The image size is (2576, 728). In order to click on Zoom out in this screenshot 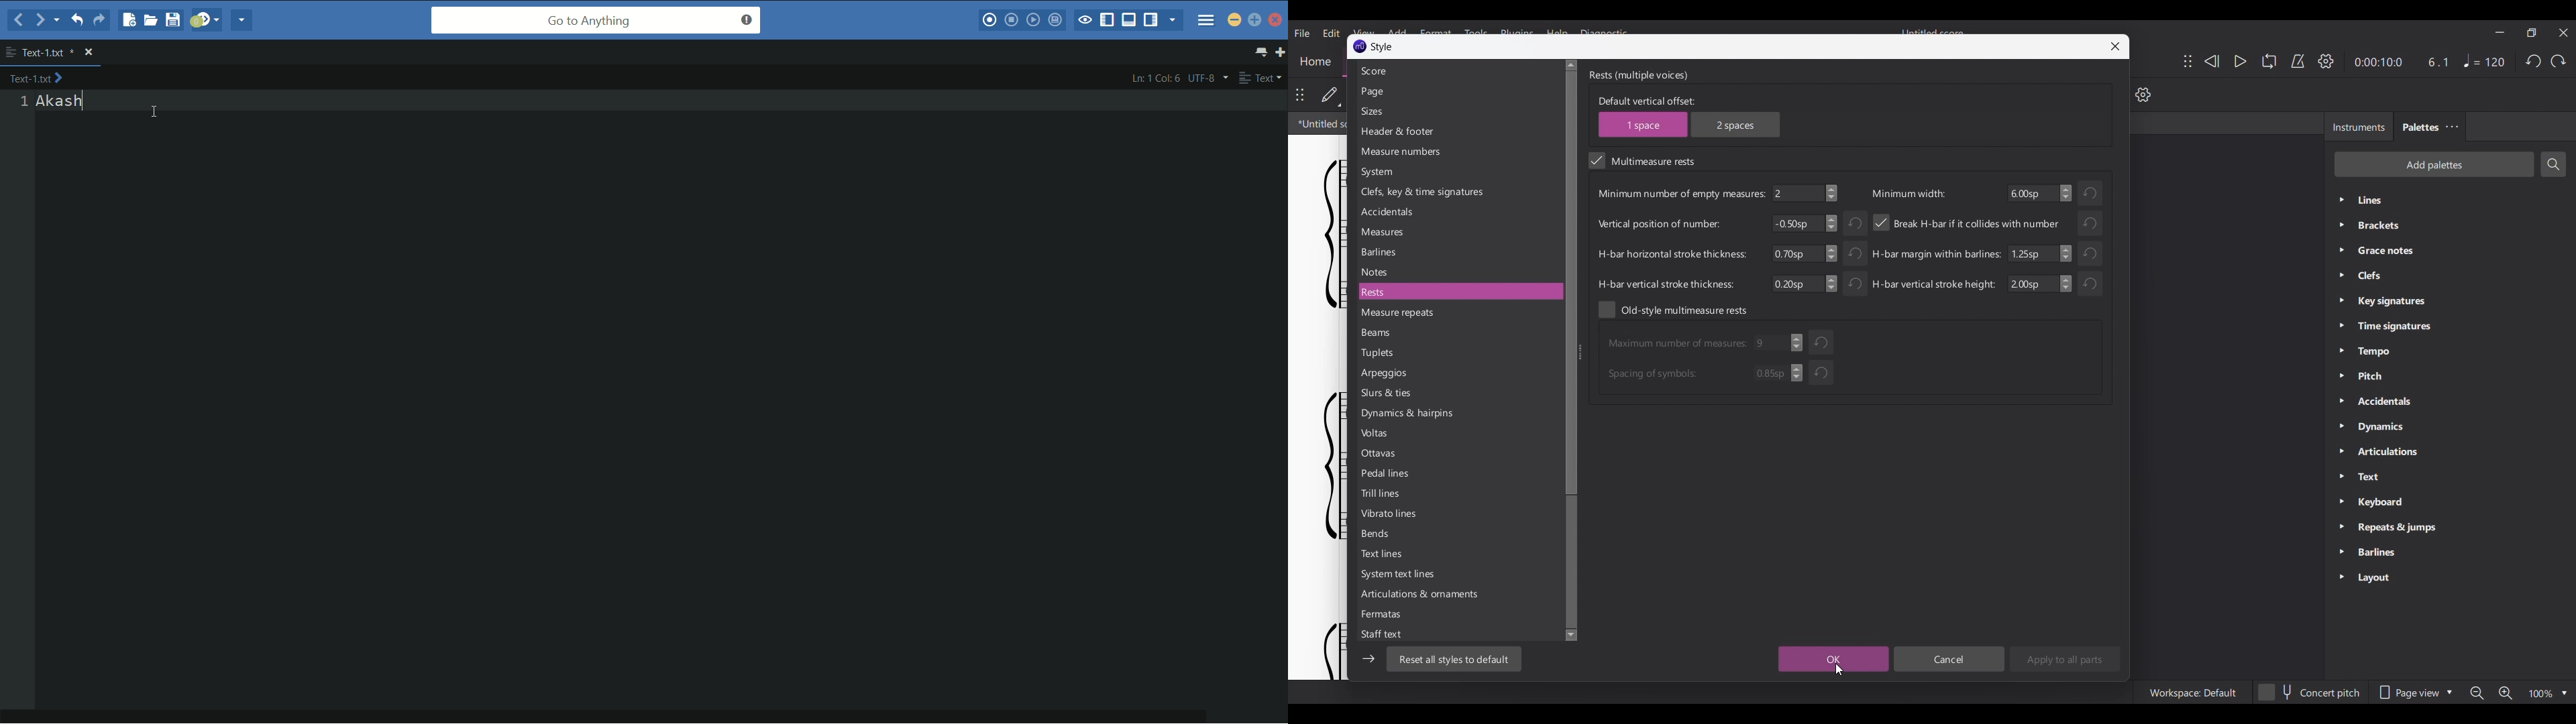, I will do `click(2477, 693)`.